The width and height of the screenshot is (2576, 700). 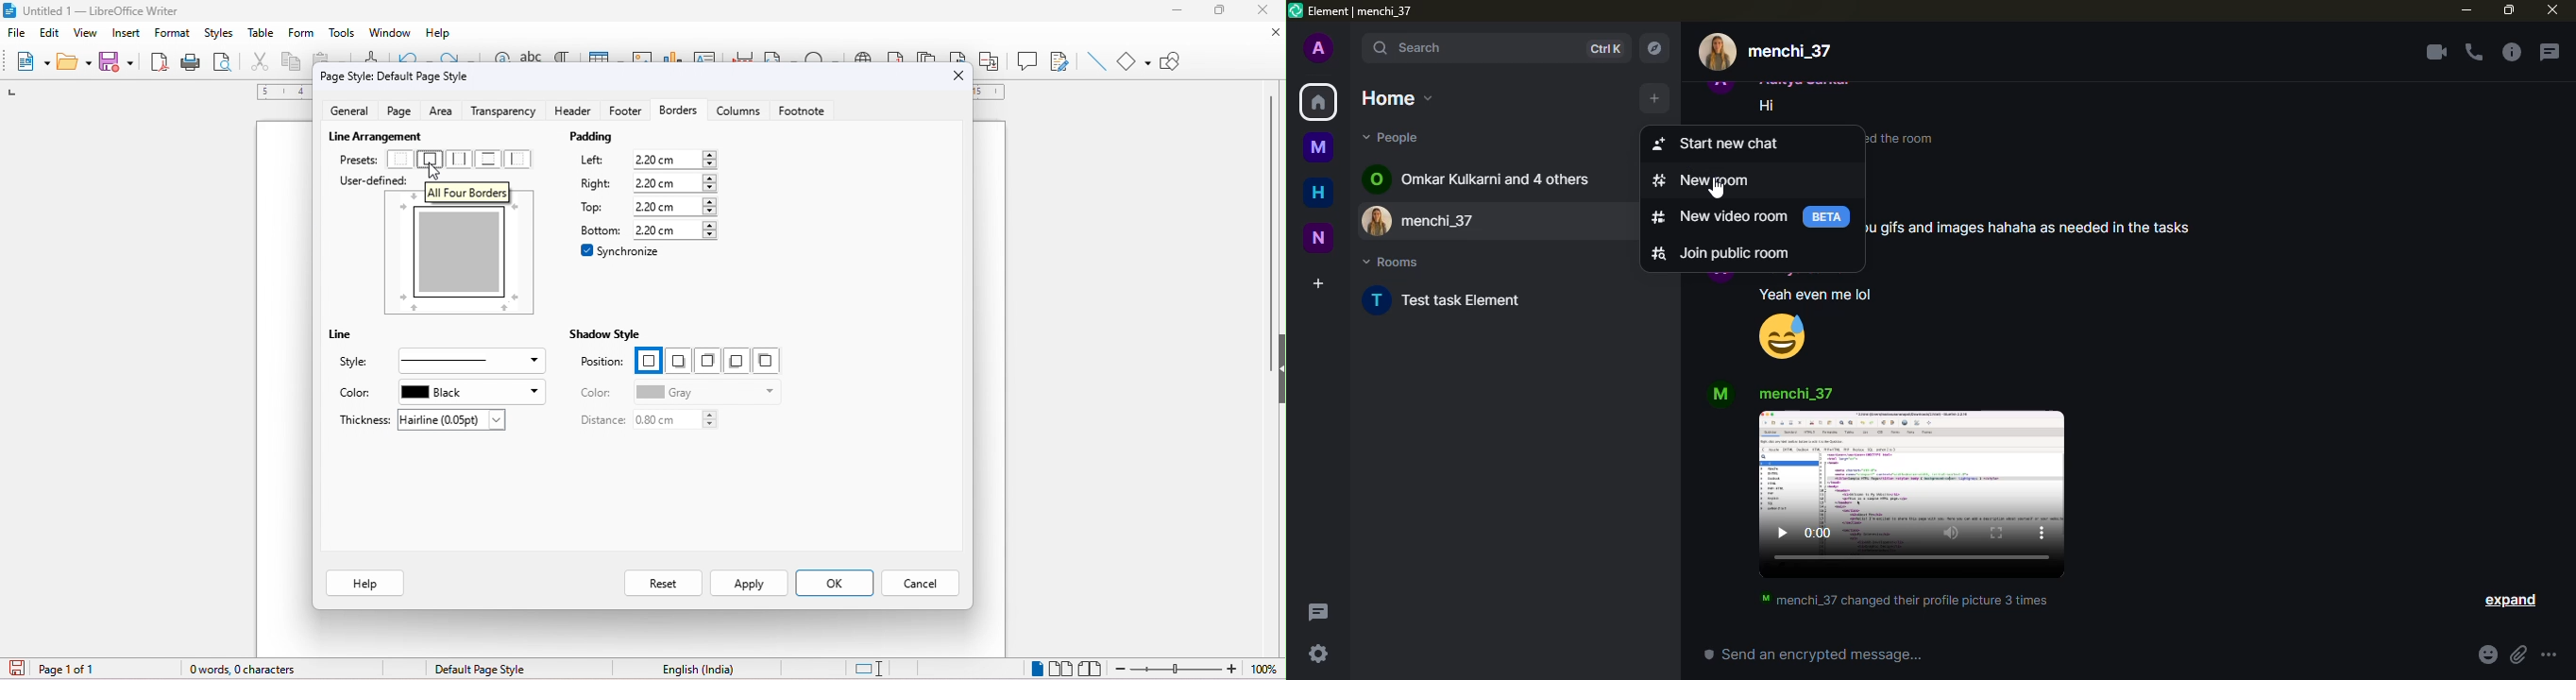 What do you see at coordinates (1718, 52) in the screenshot?
I see `Current profile picture` at bounding box center [1718, 52].